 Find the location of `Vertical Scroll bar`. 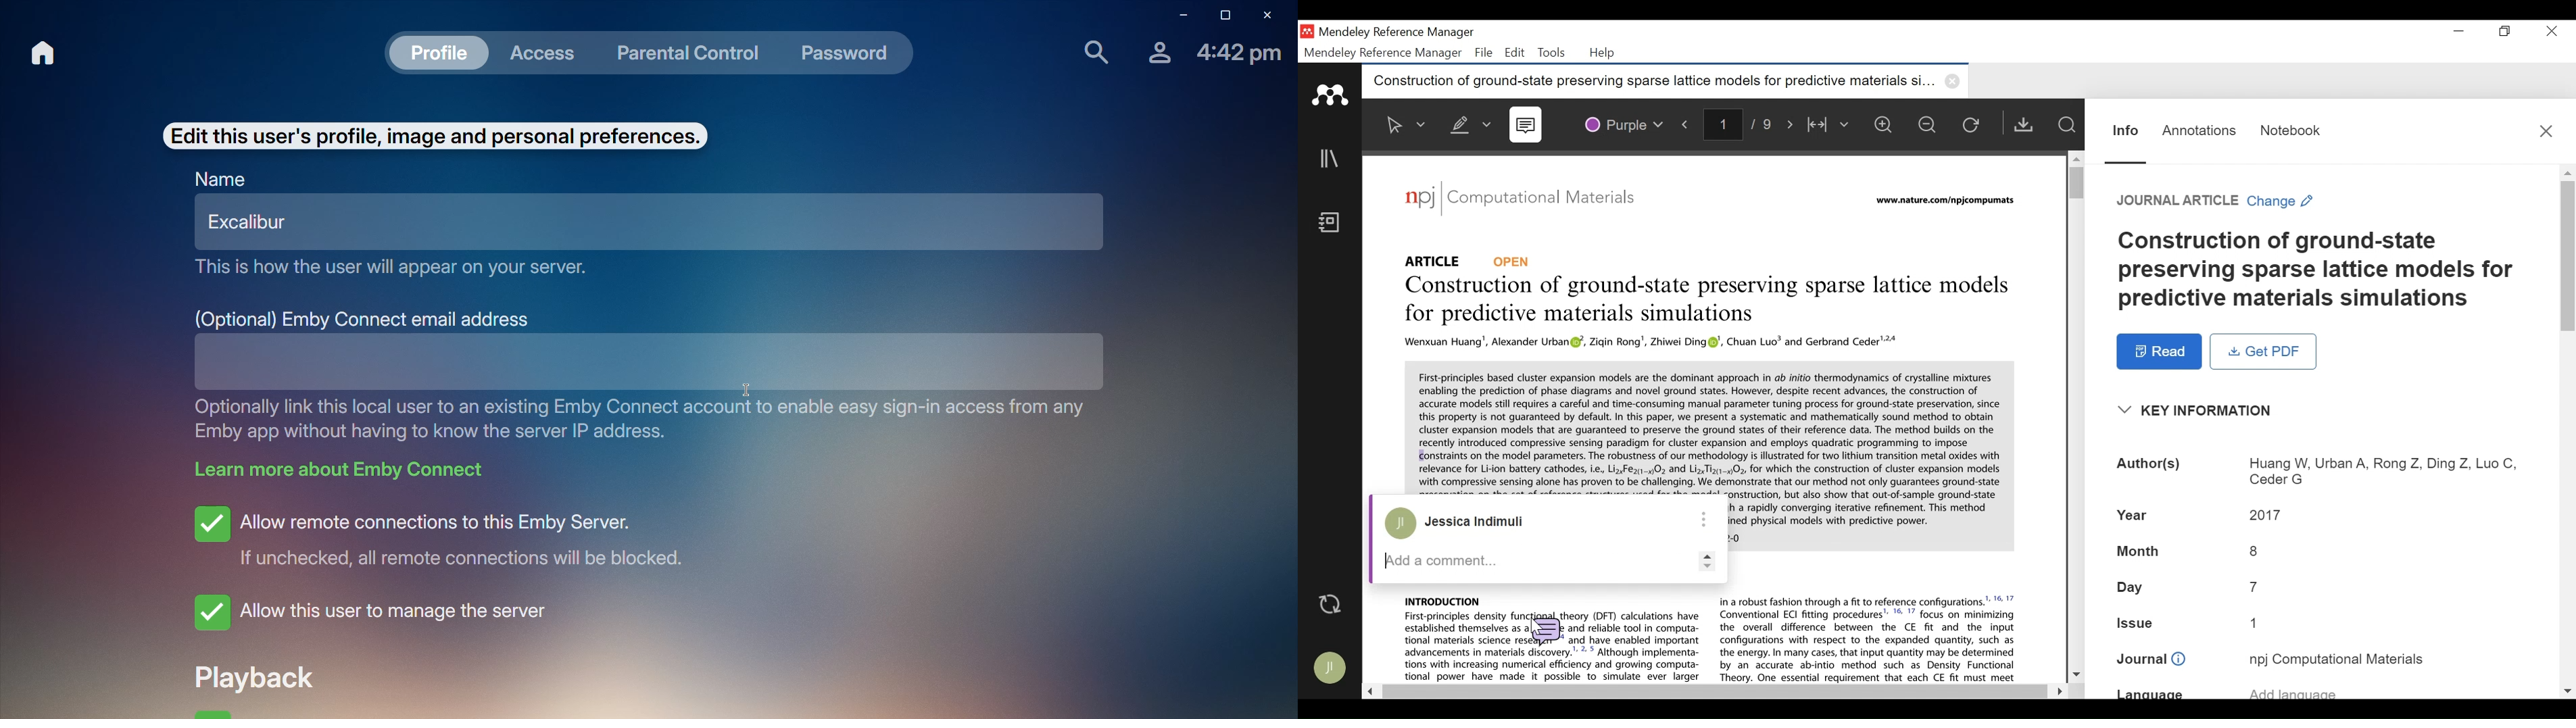

Vertical Scroll bar is located at coordinates (2568, 257).